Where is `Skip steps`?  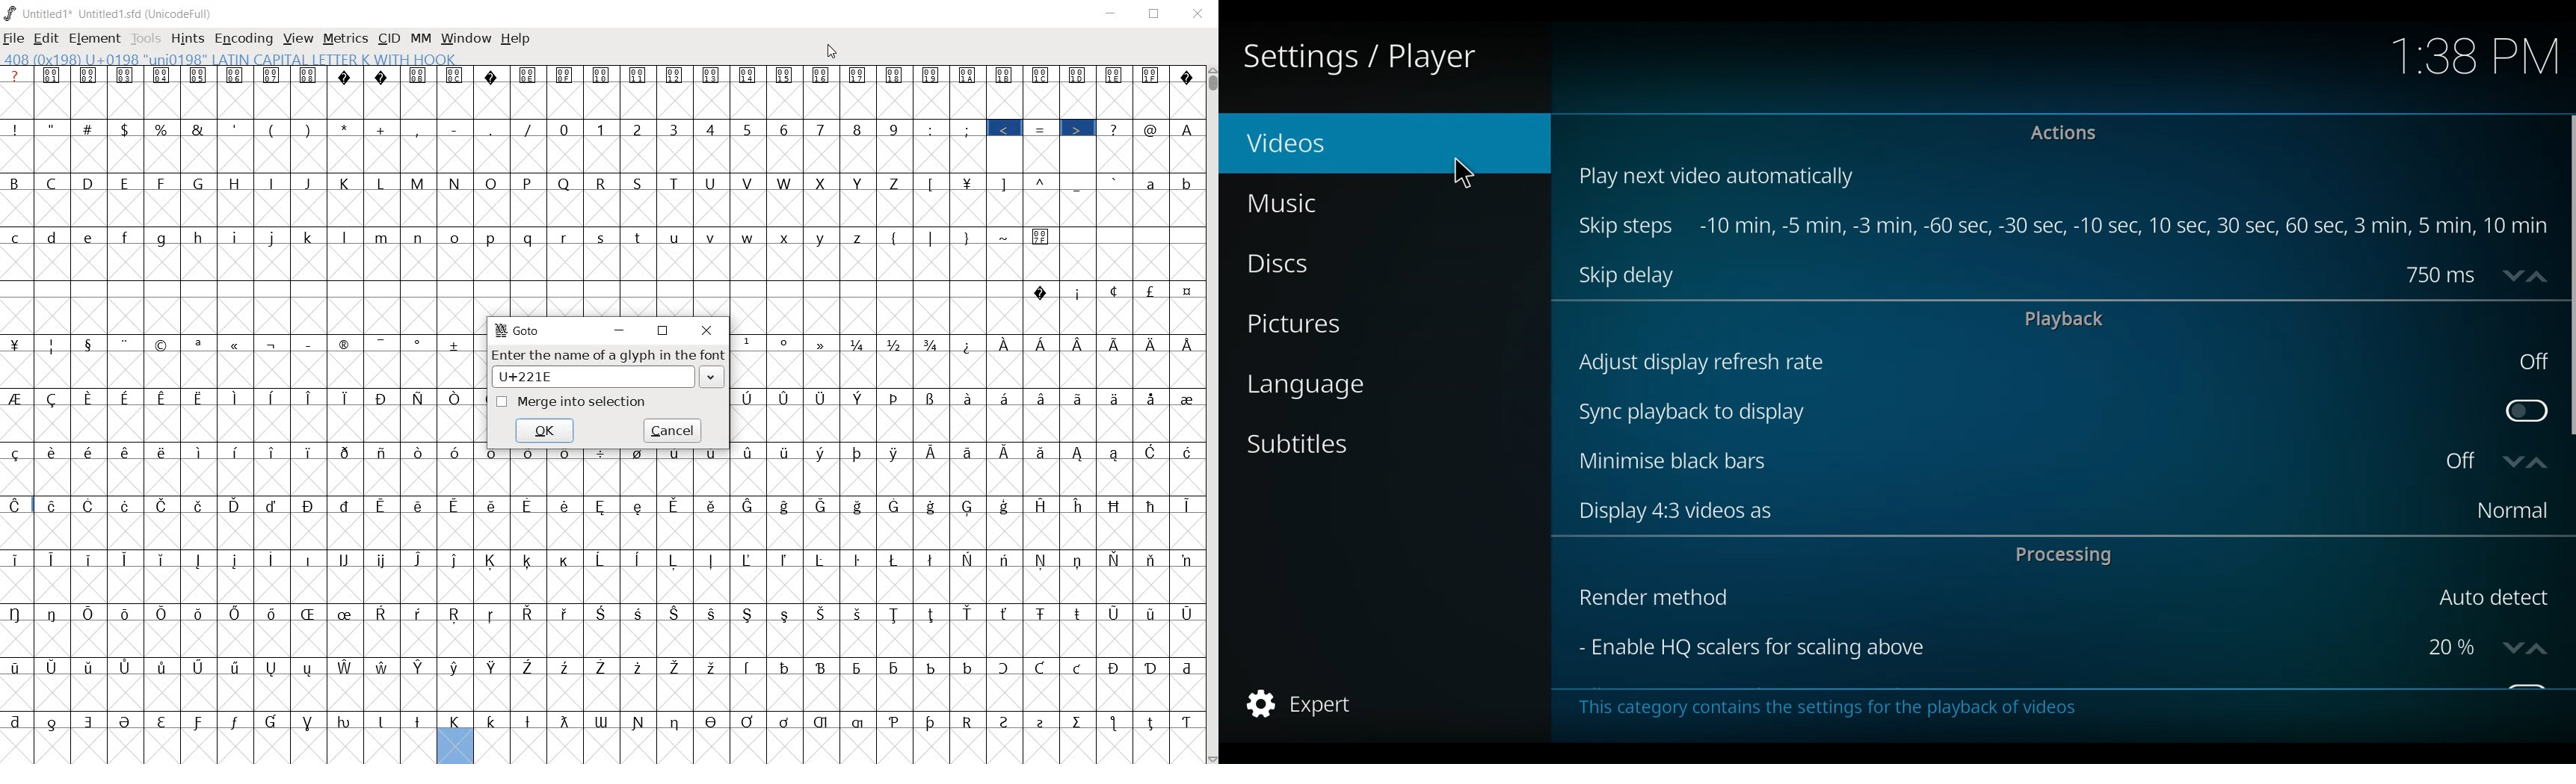 Skip steps is located at coordinates (1627, 227).